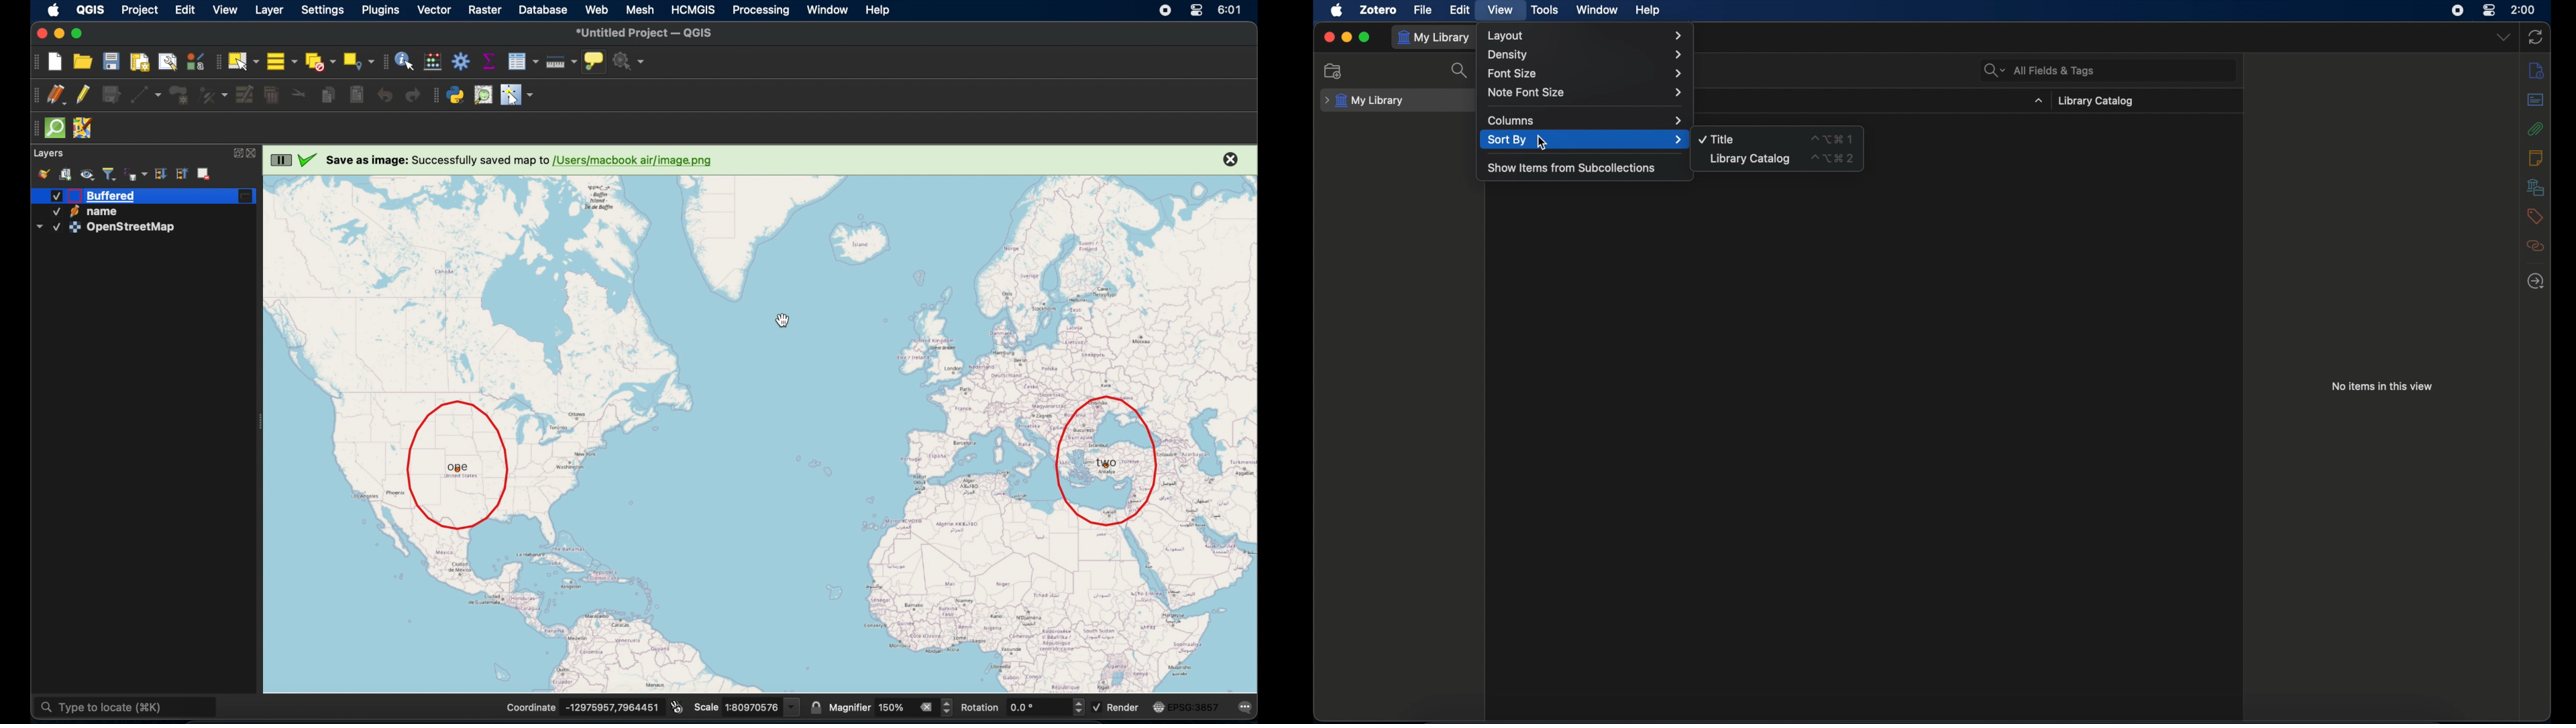 This screenshot has height=728, width=2576. I want to click on libraries, so click(2536, 188).